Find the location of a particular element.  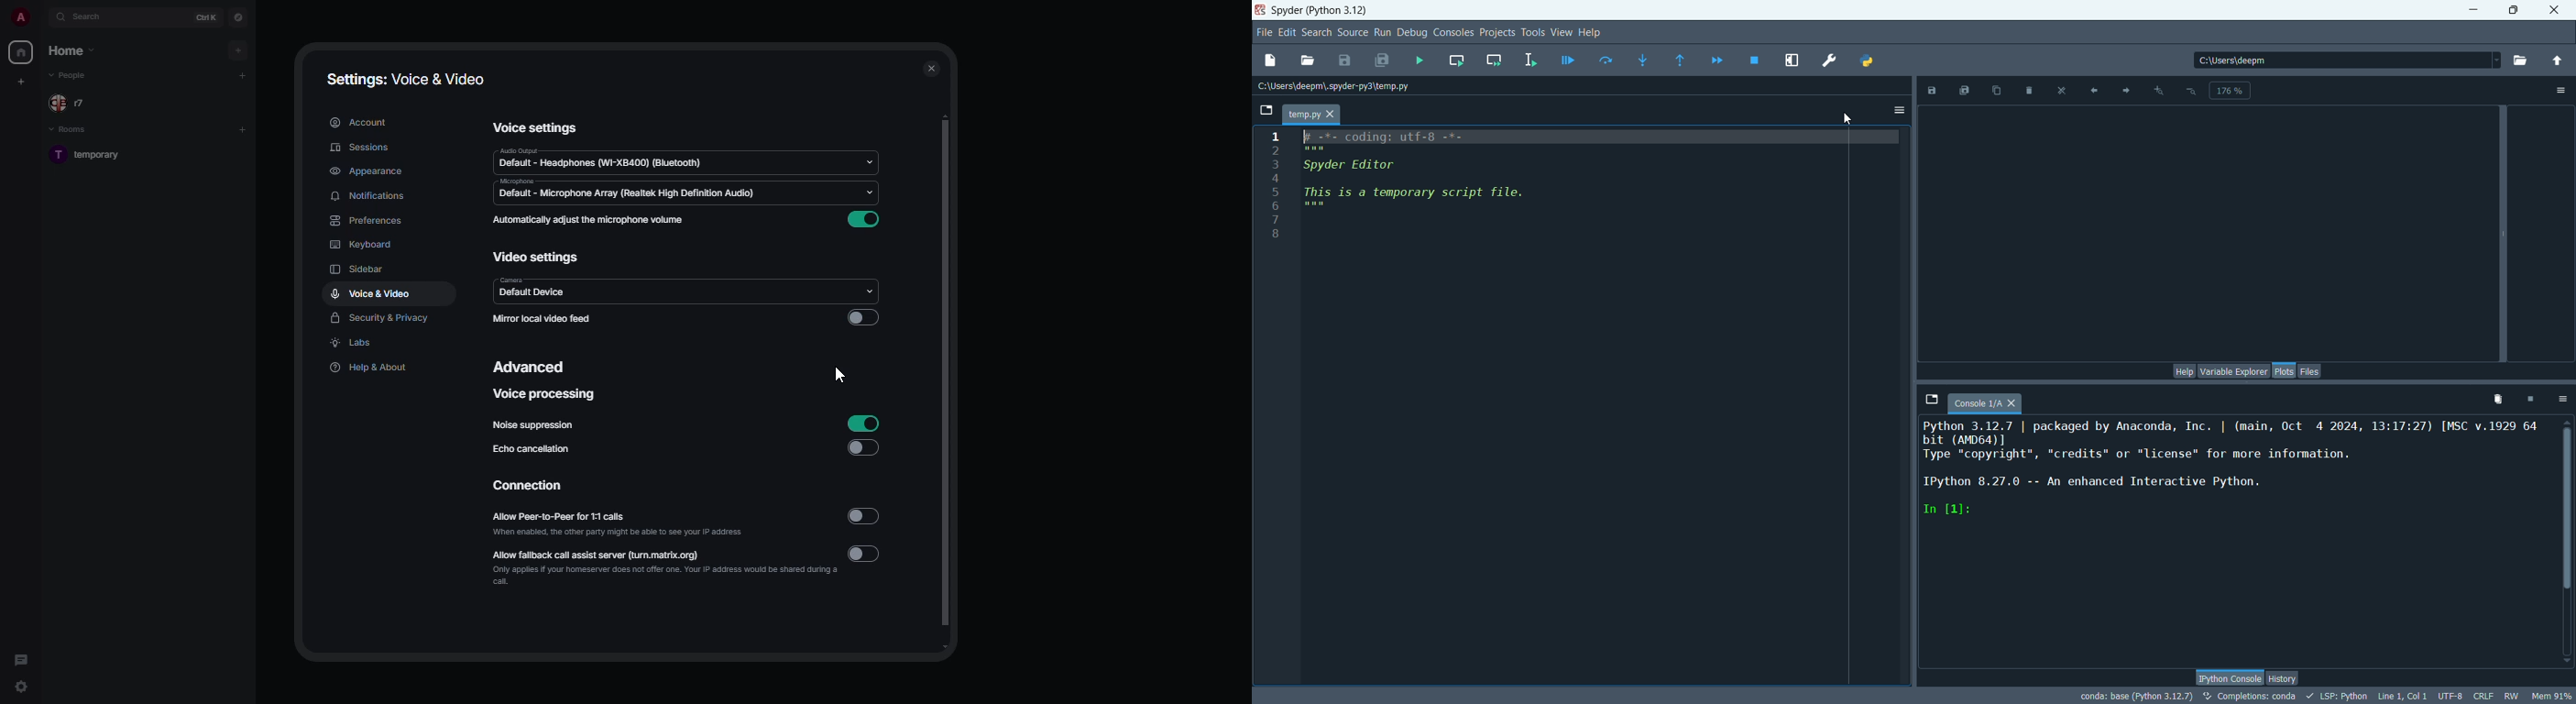

location is located at coordinates (2348, 61).